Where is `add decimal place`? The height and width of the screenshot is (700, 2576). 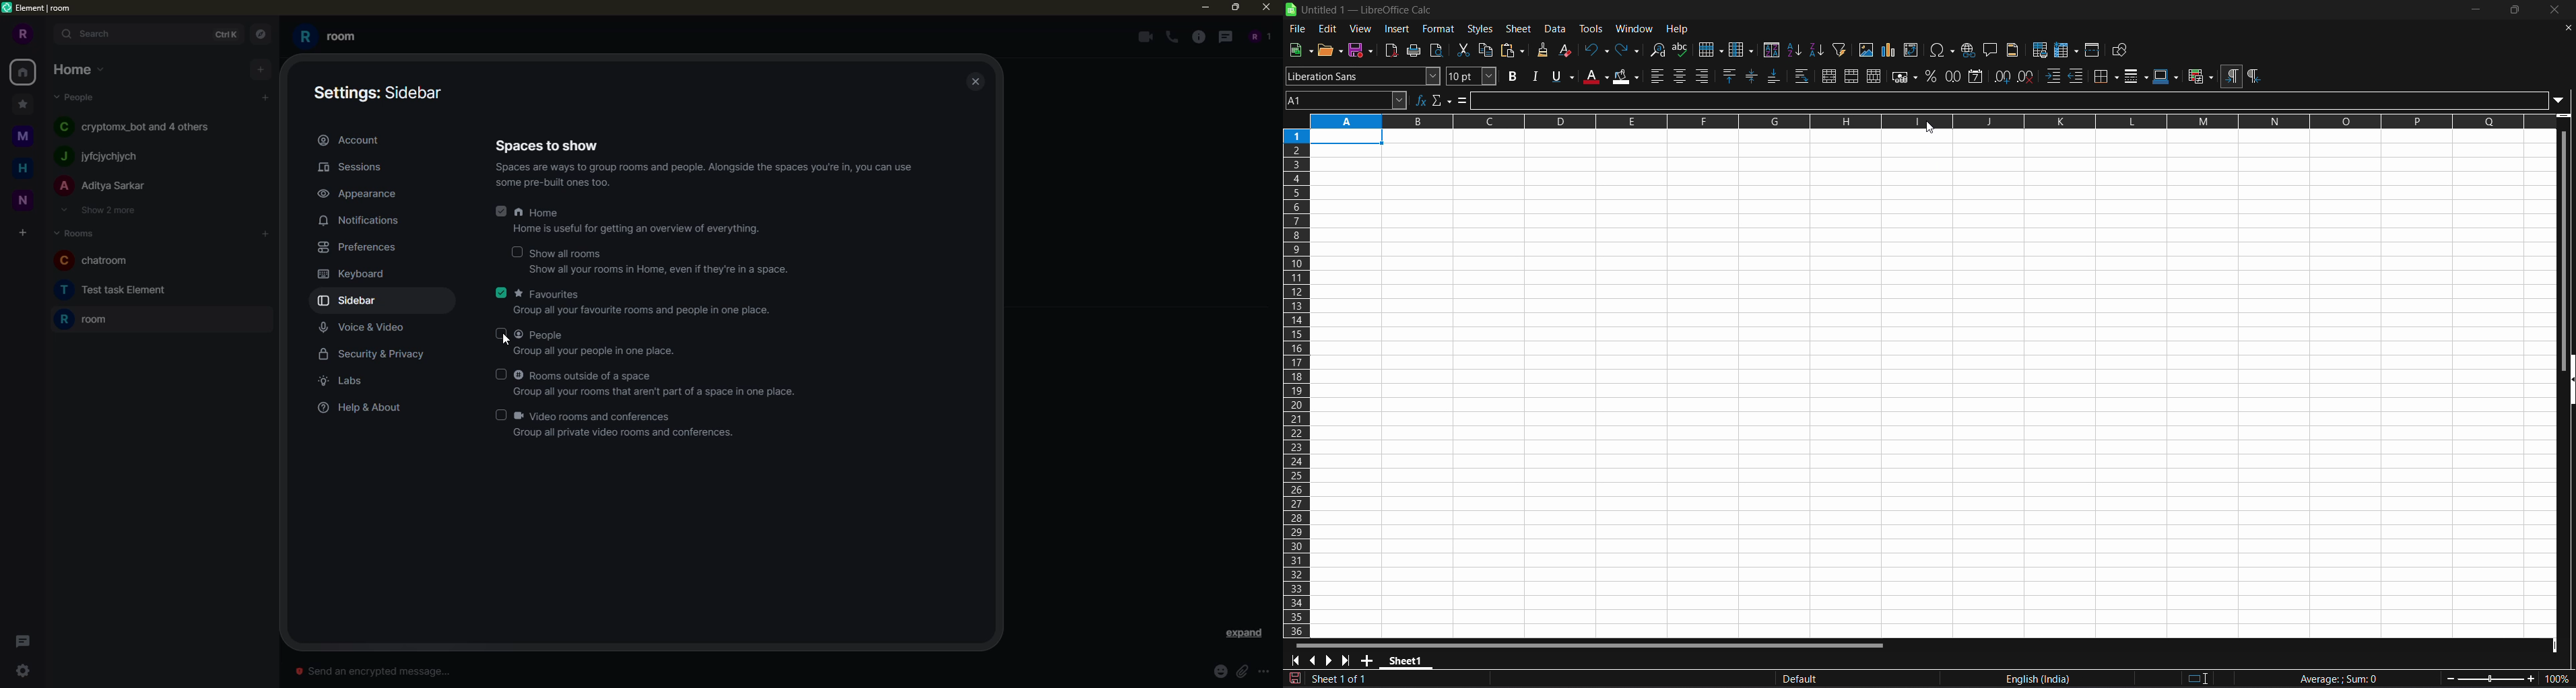 add decimal place is located at coordinates (2002, 76).